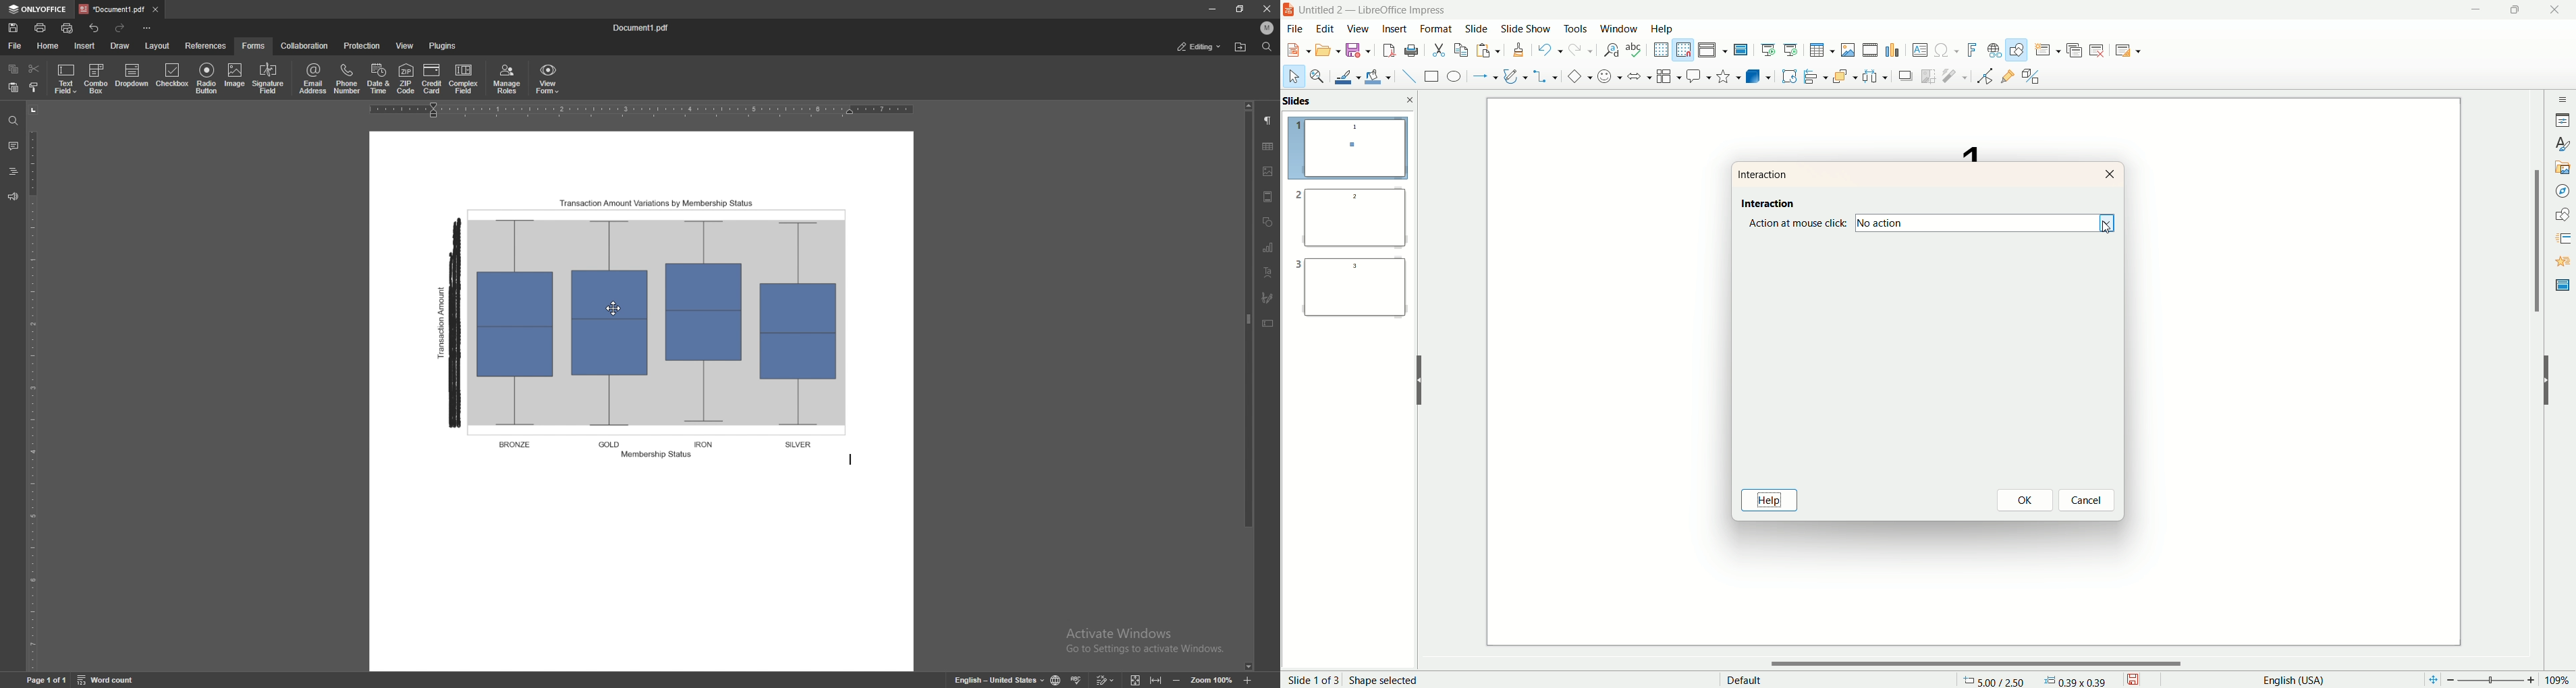  I want to click on close, so click(2111, 173).